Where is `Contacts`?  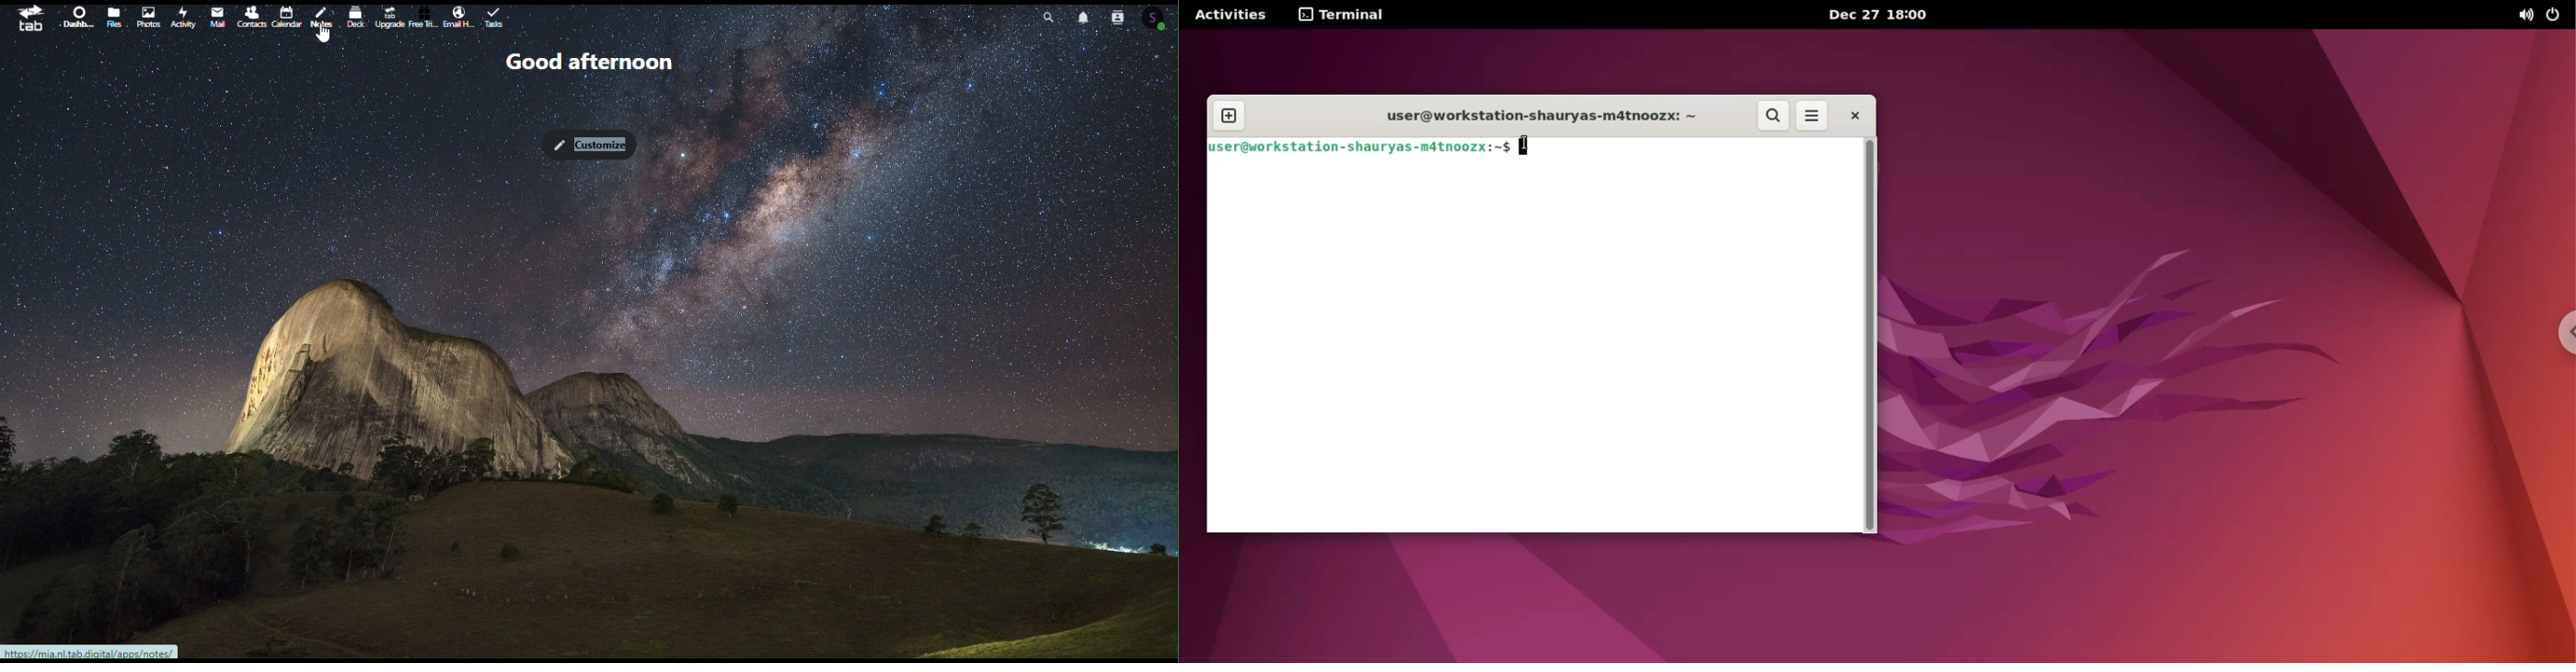
Contacts is located at coordinates (251, 16).